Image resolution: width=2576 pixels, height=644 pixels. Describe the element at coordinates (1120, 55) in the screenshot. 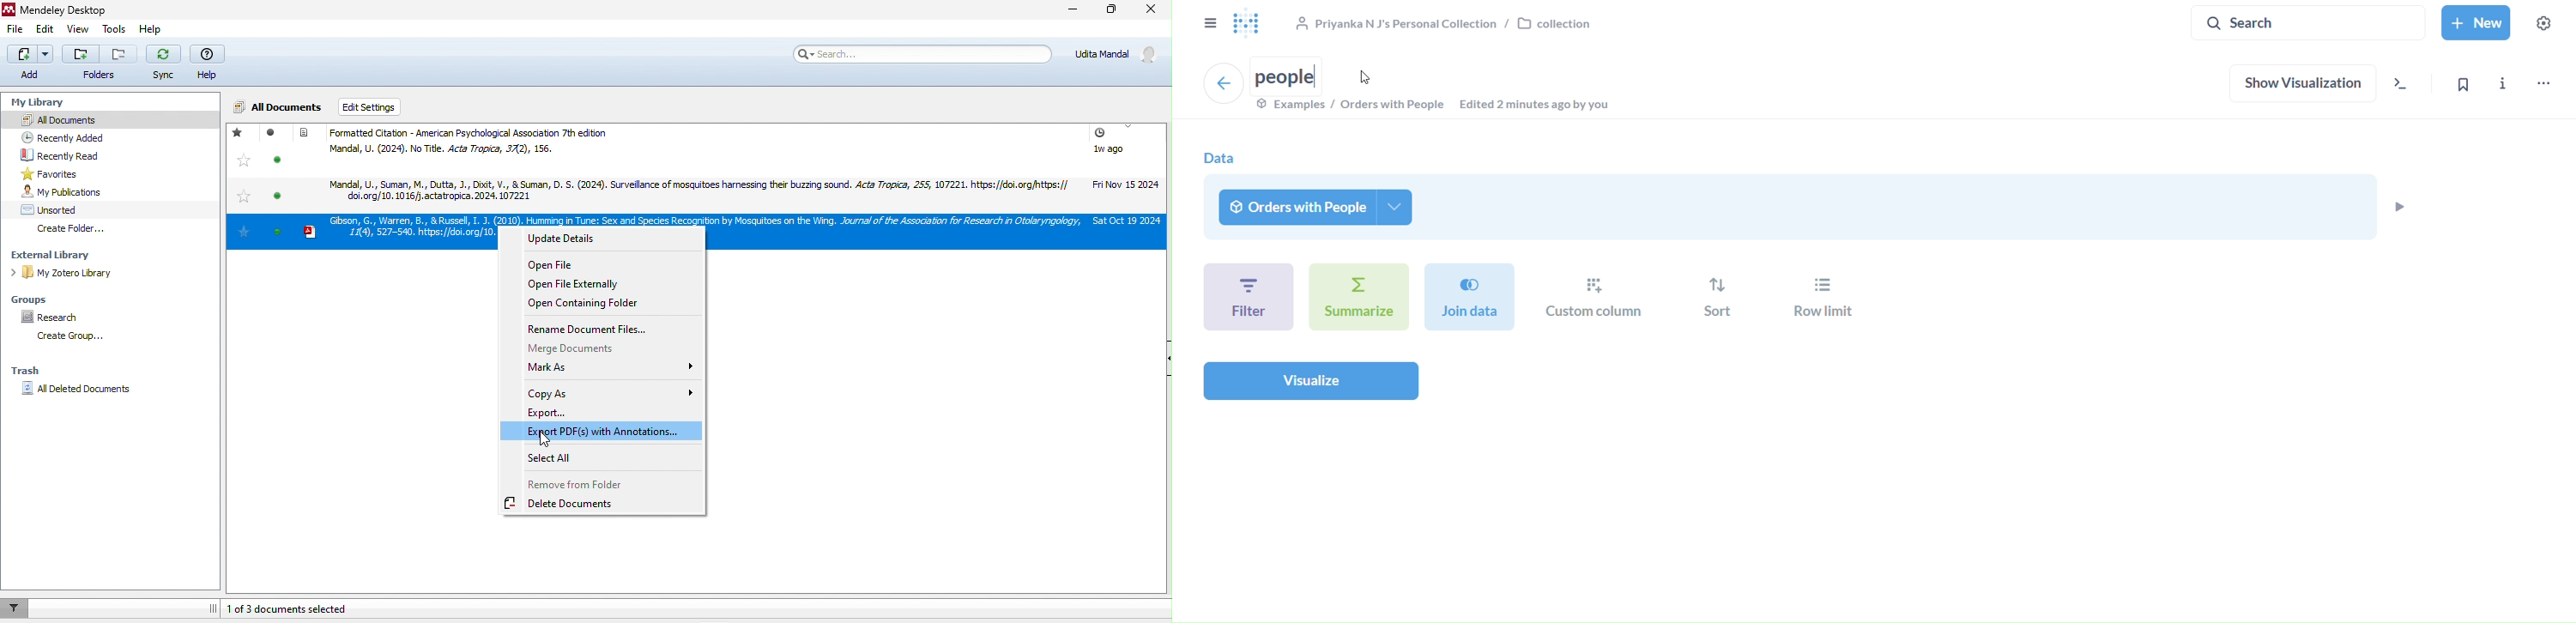

I see `udita mandal` at that location.